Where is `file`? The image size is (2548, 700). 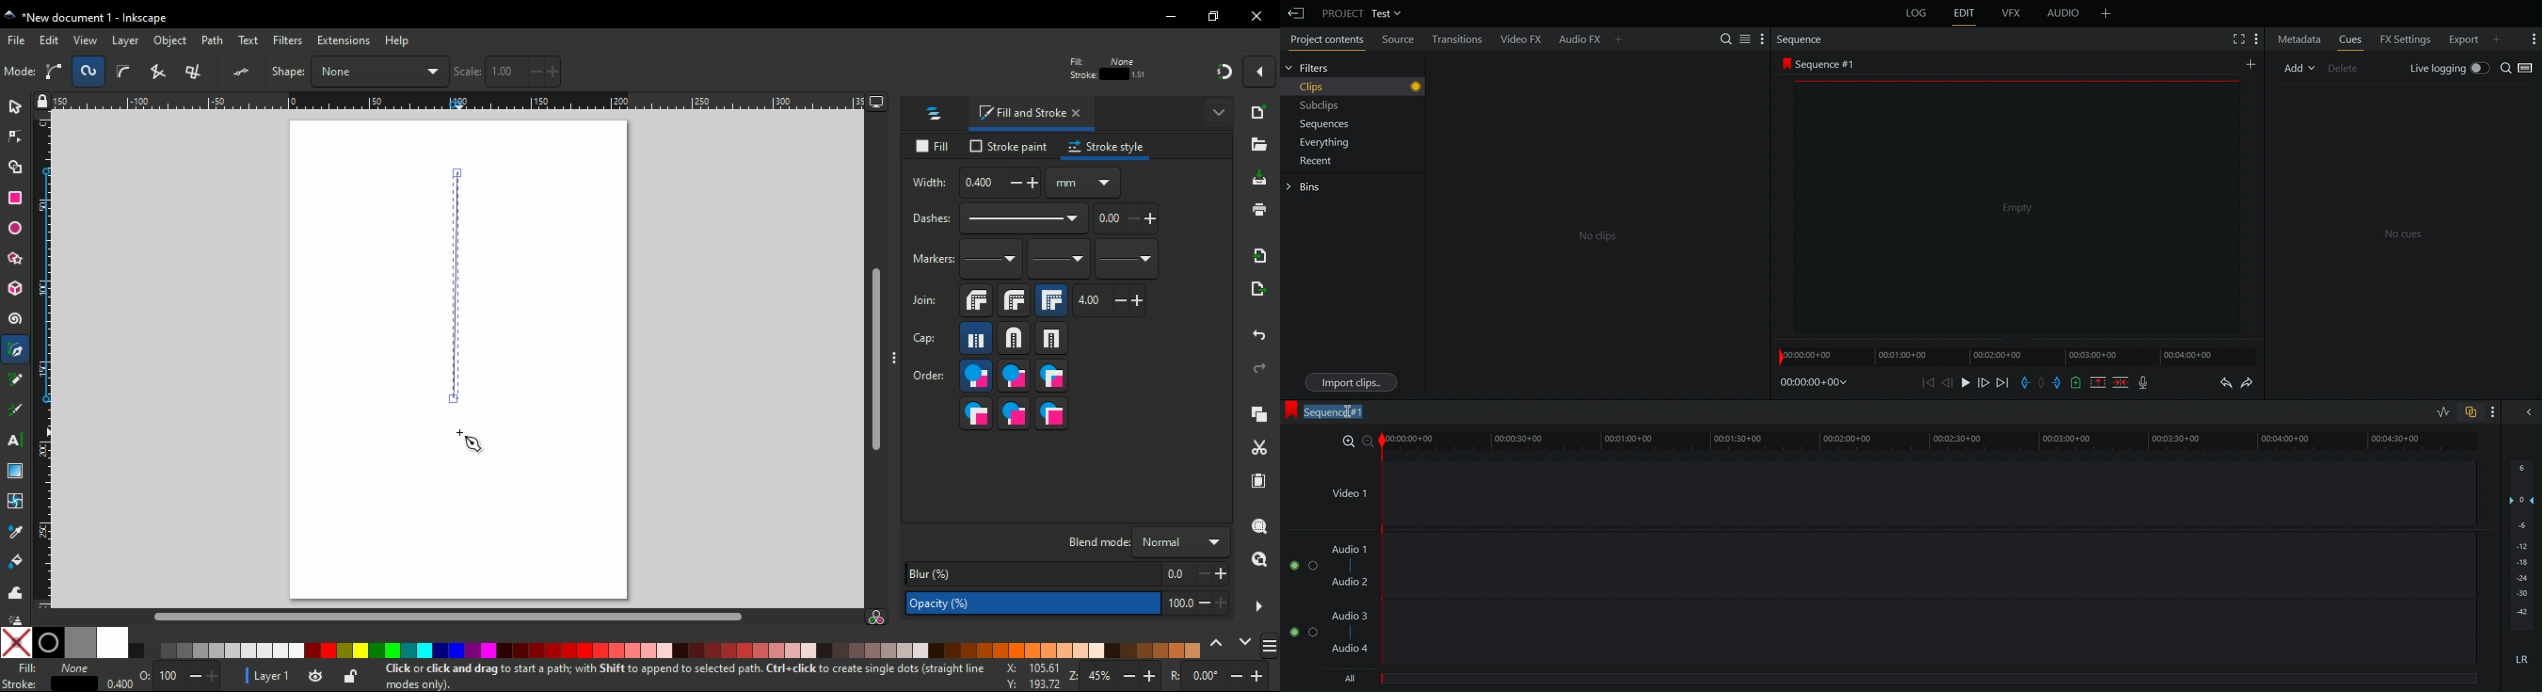
file is located at coordinates (18, 40).